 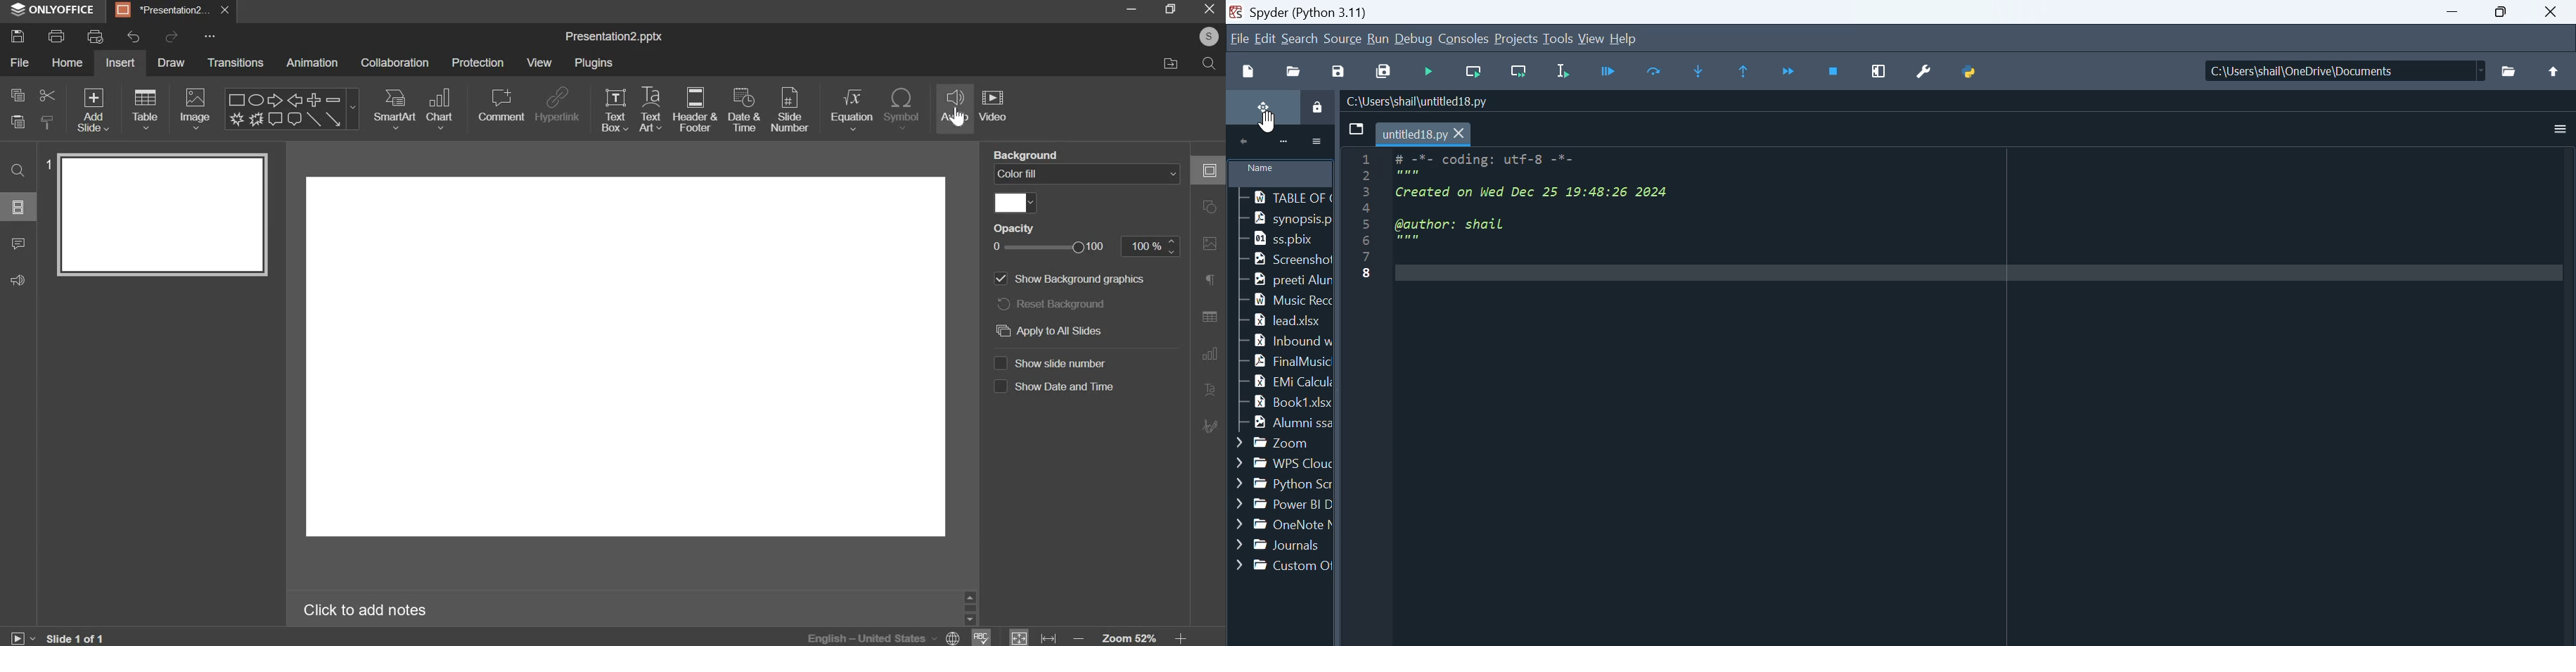 I want to click on view, so click(x=539, y=62).